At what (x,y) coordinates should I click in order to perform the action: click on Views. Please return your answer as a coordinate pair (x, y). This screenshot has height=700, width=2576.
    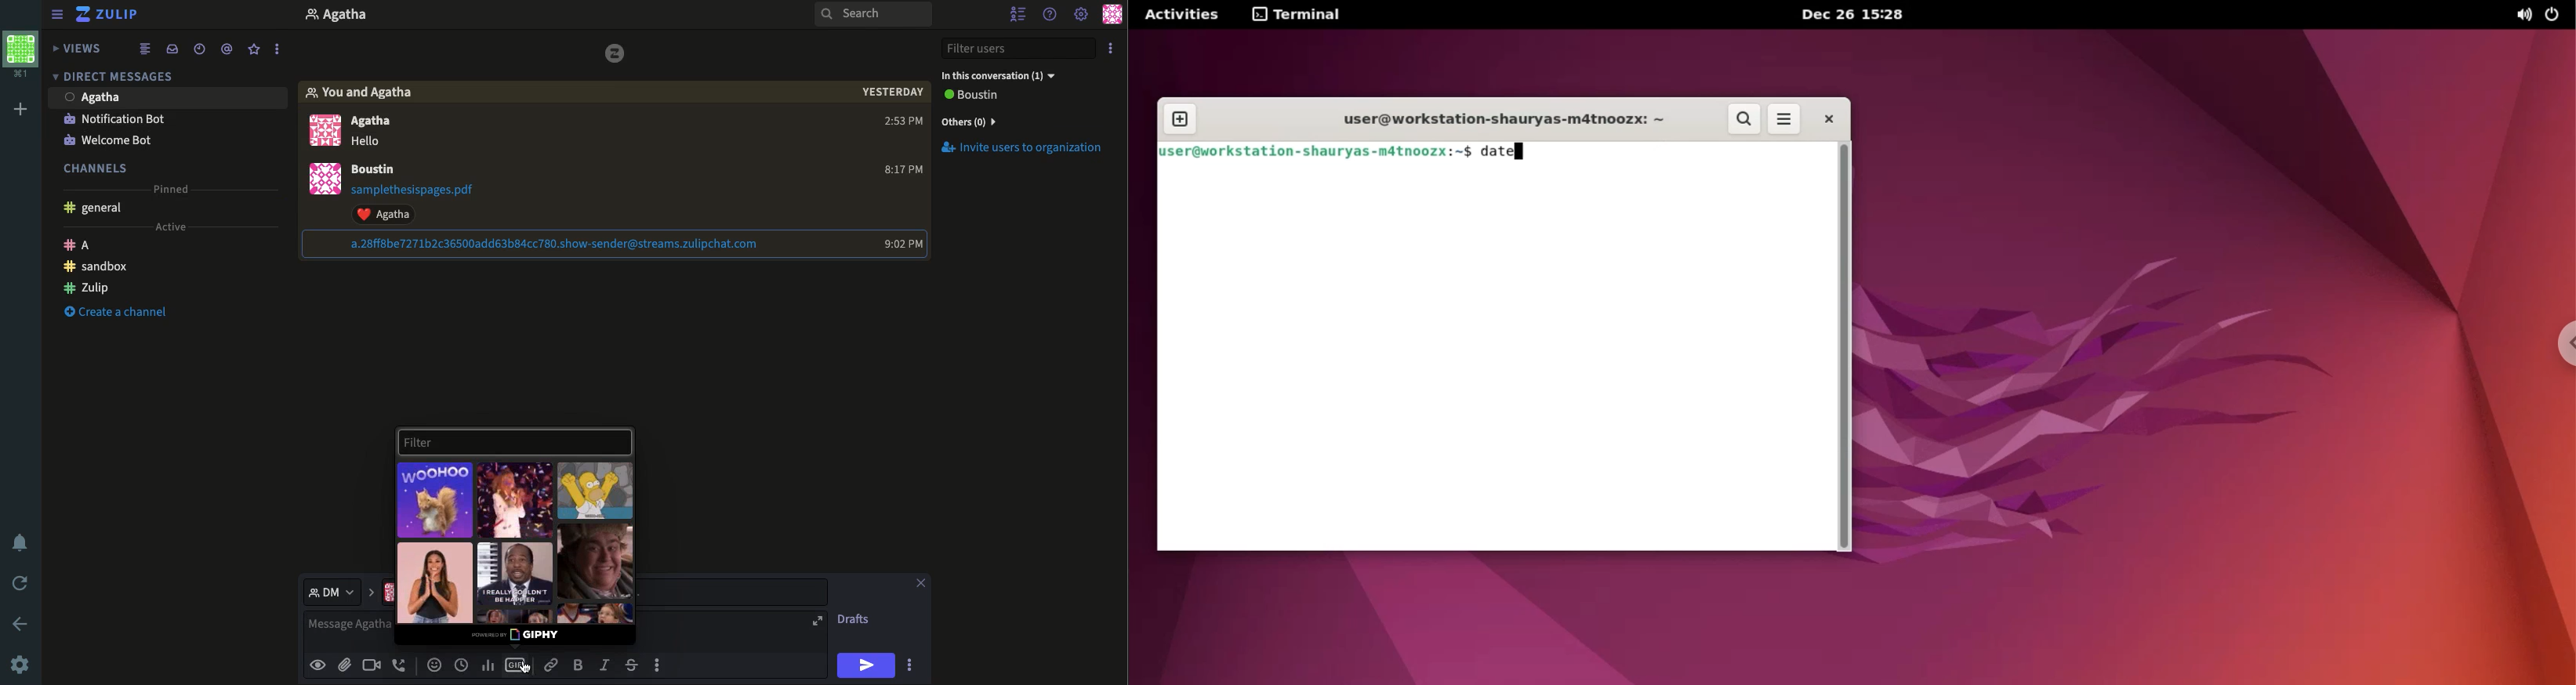
    Looking at the image, I should click on (77, 48).